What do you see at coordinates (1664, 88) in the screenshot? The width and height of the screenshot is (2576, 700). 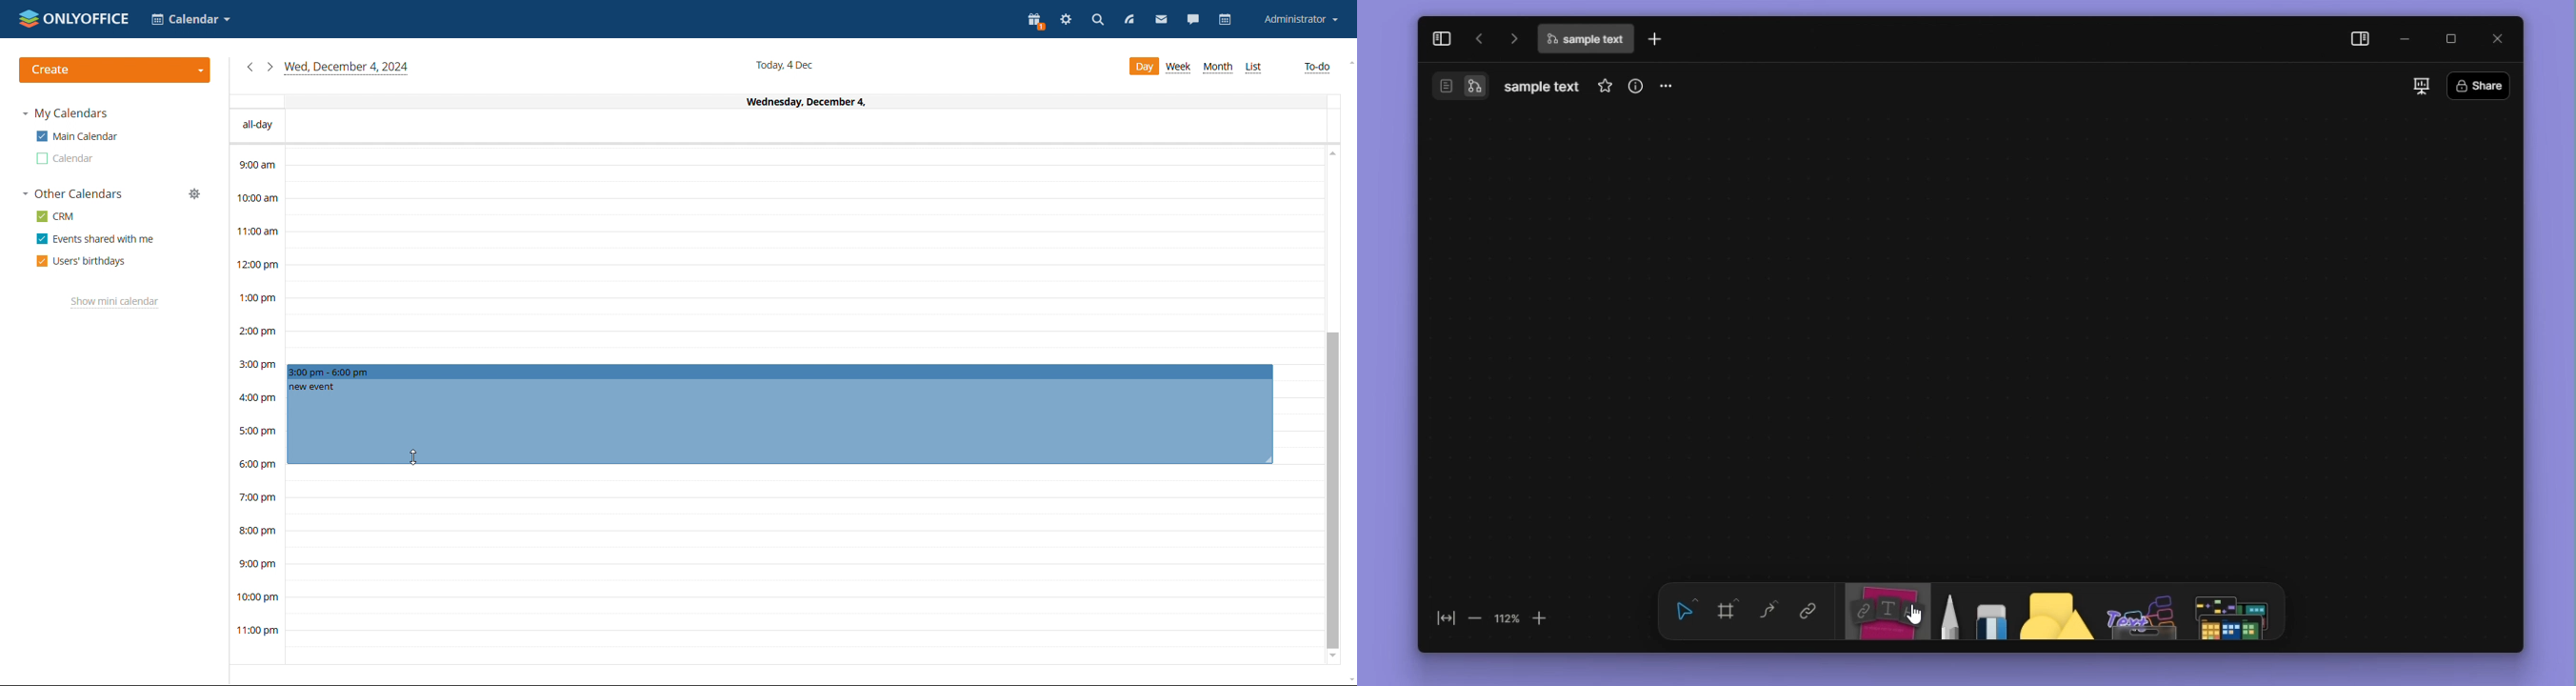 I see `more` at bounding box center [1664, 88].